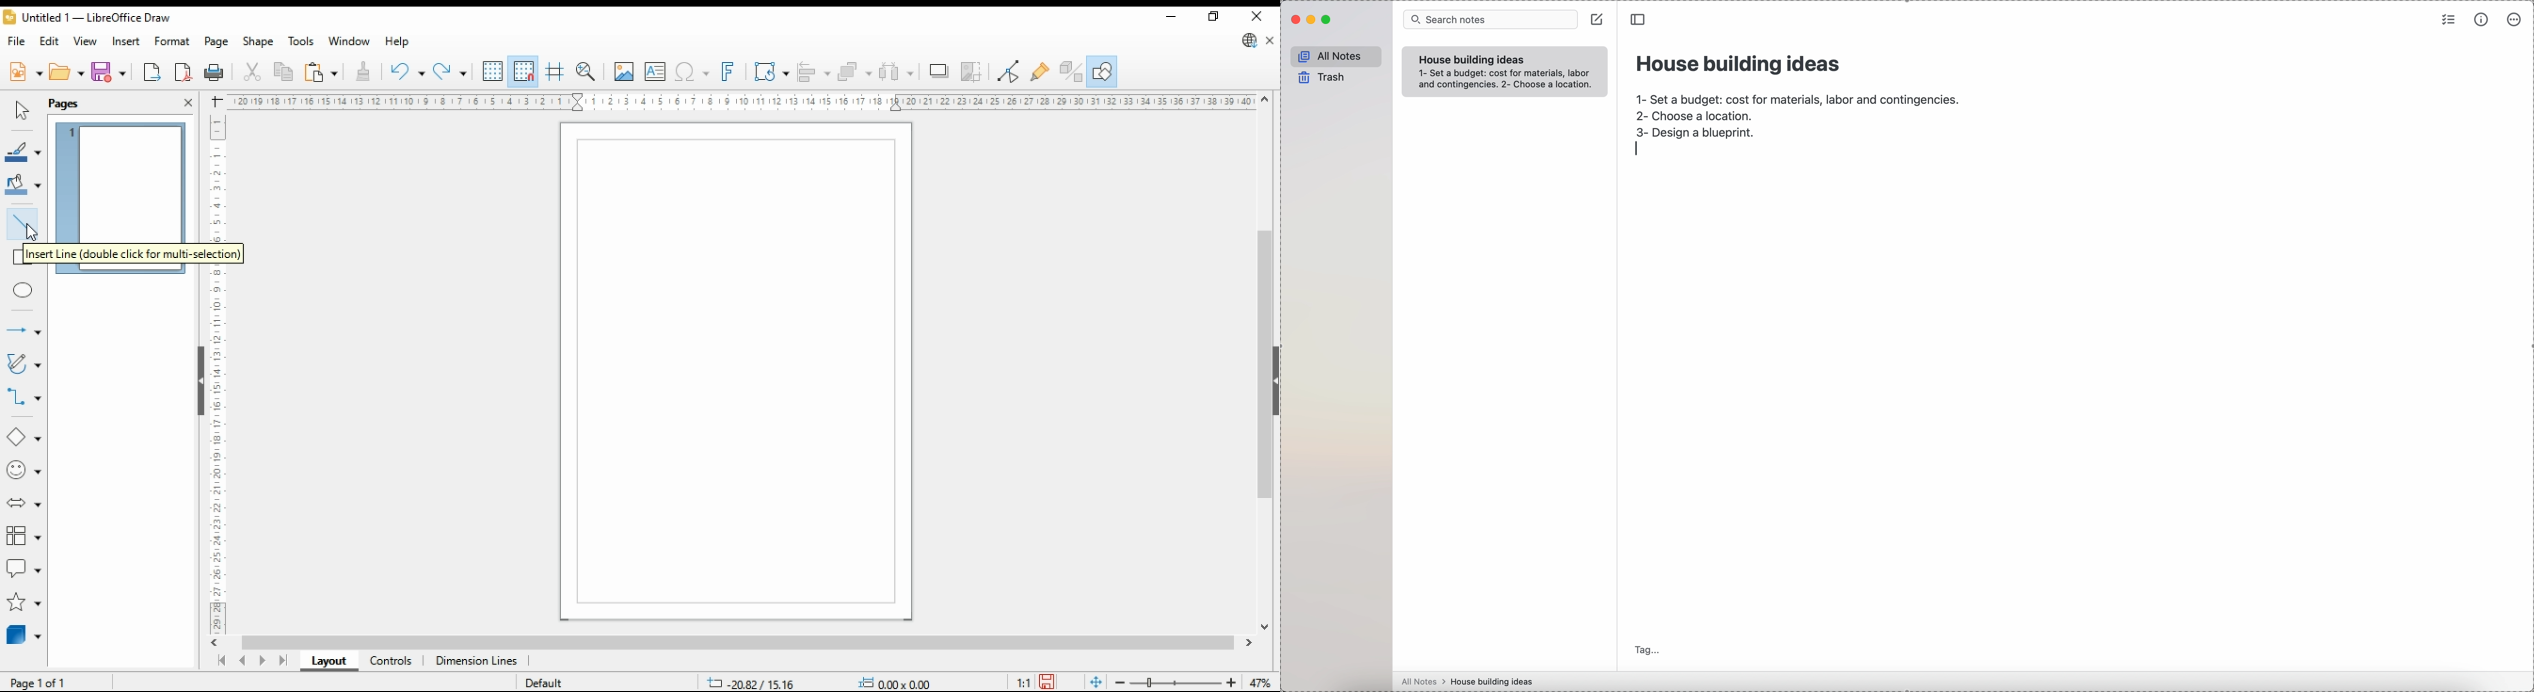  I want to click on controls, so click(390, 662).